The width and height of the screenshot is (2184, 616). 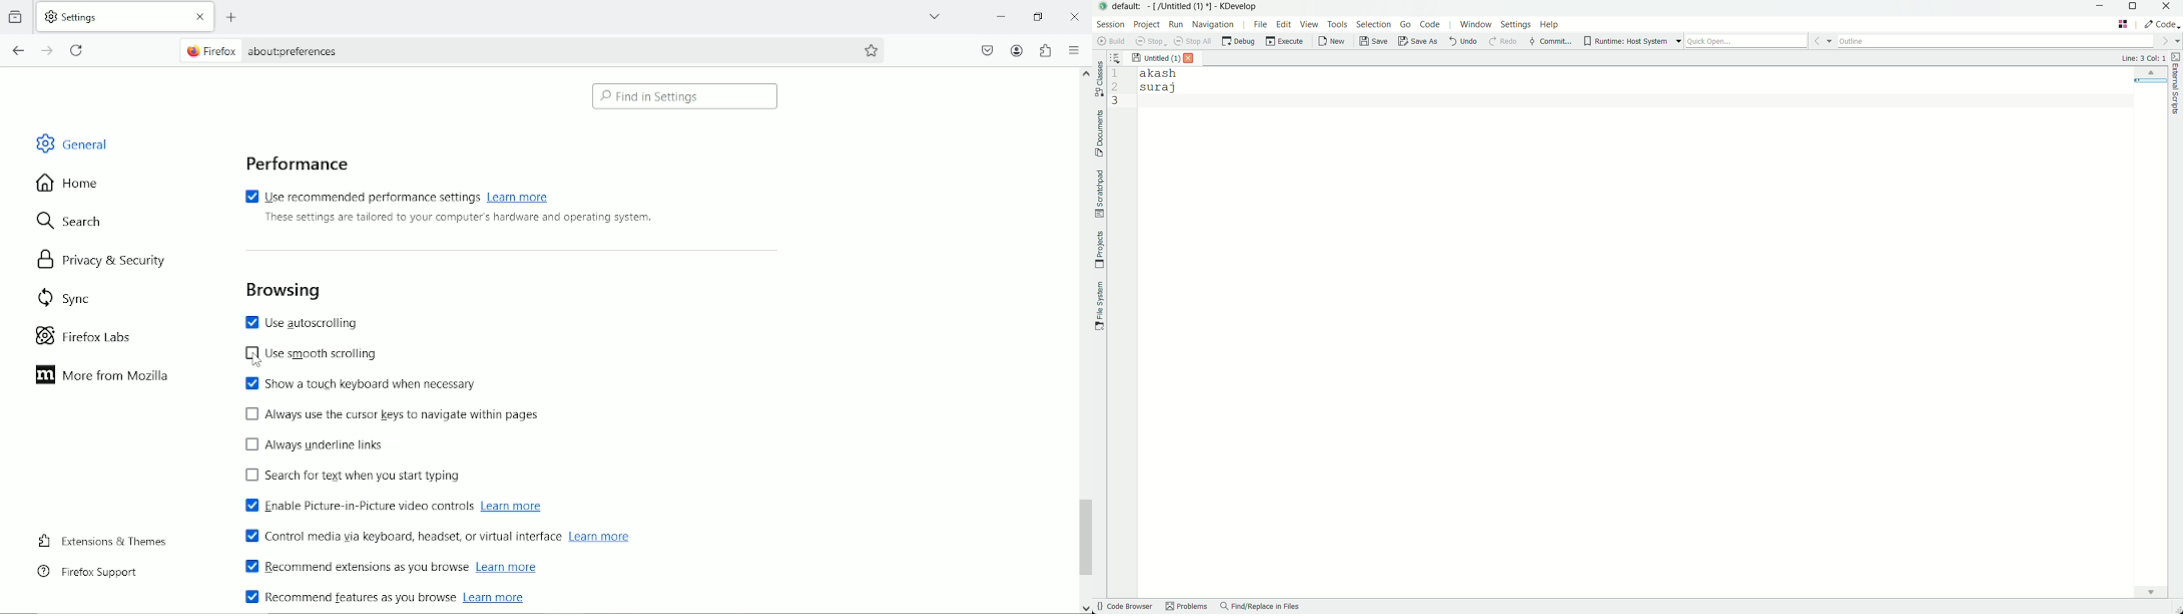 What do you see at coordinates (1176, 24) in the screenshot?
I see `run menu` at bounding box center [1176, 24].